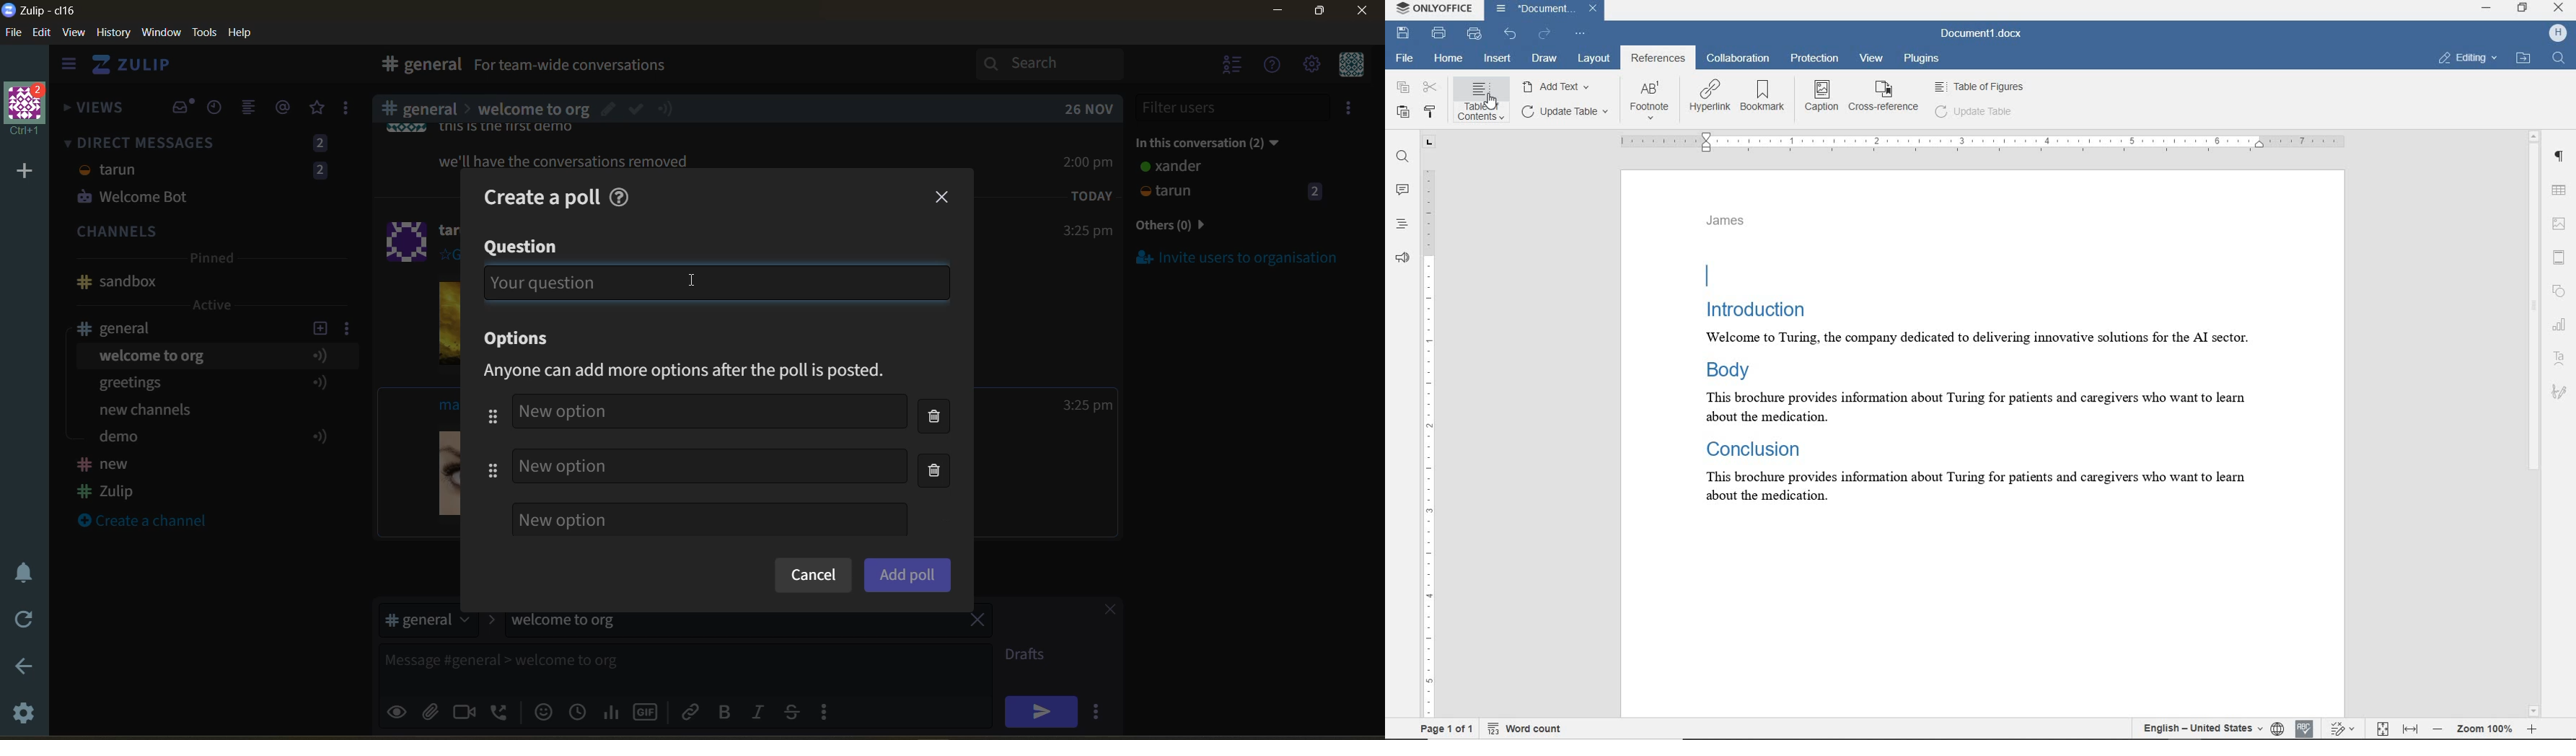 The width and height of the screenshot is (2576, 756). Describe the element at coordinates (2560, 392) in the screenshot. I see `signature` at that location.